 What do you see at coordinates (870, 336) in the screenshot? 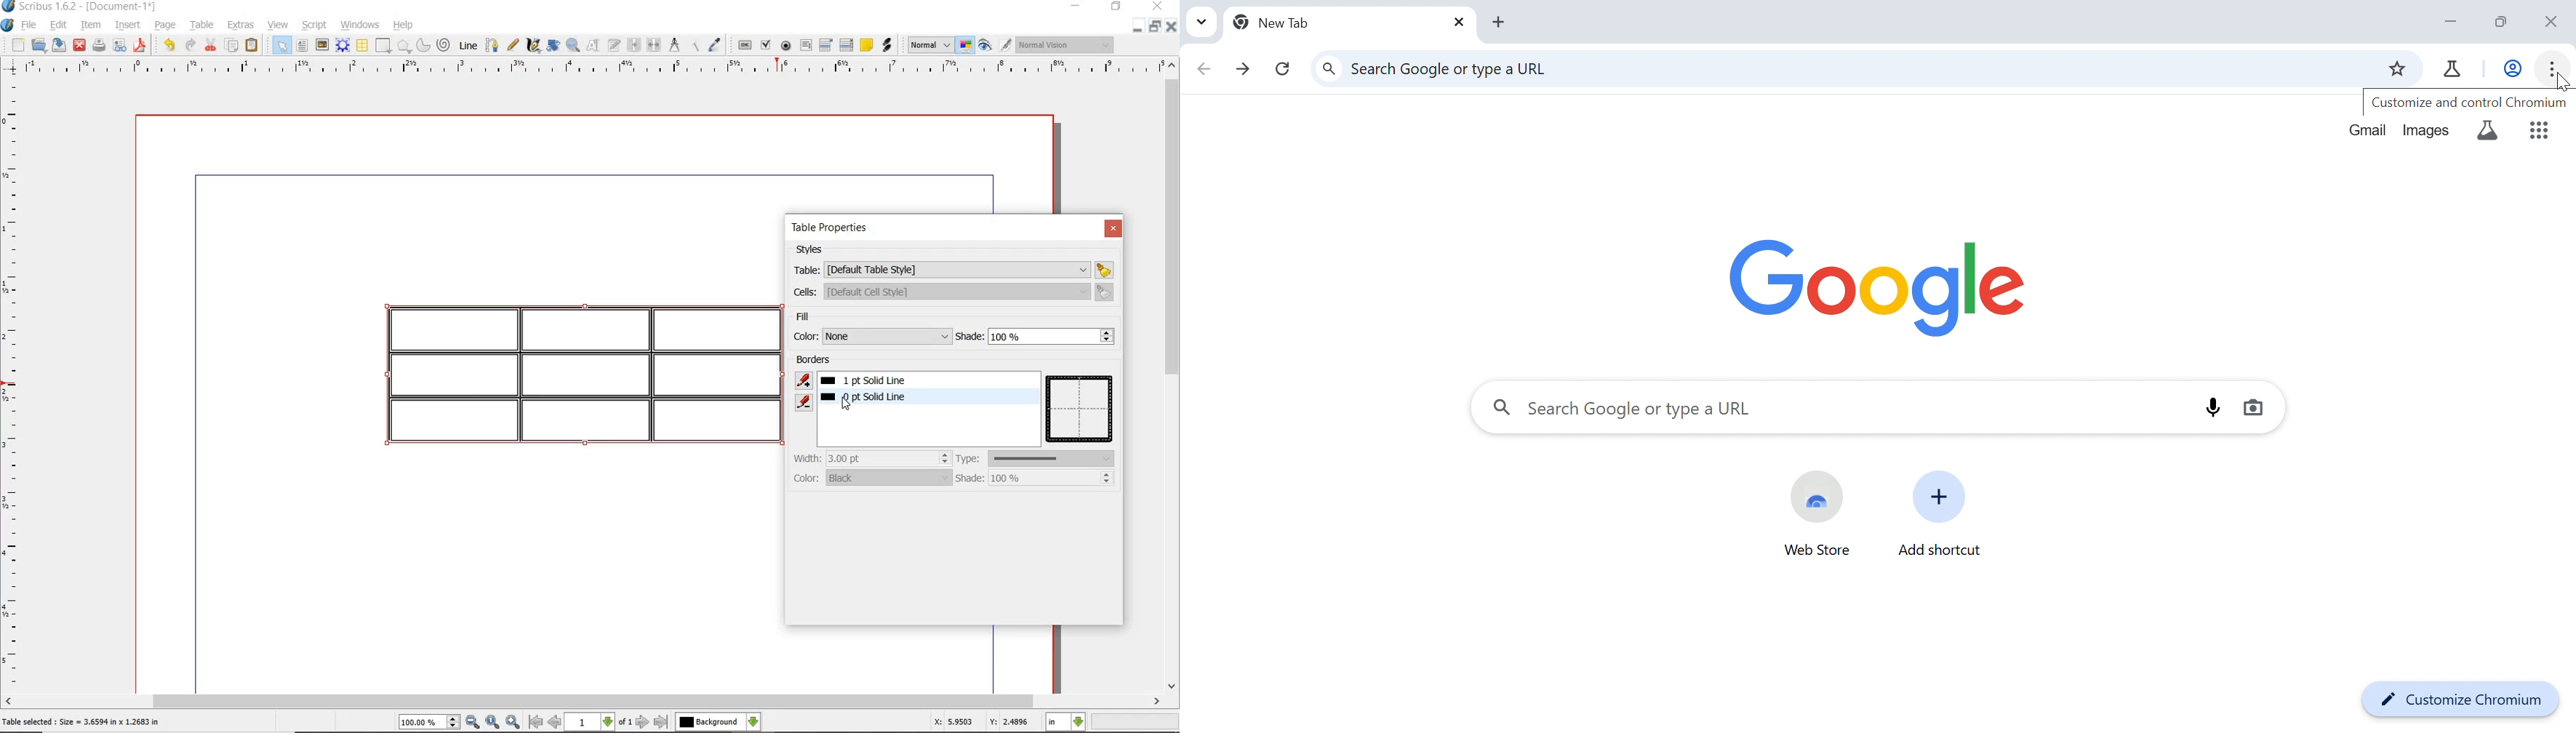
I see `color` at bounding box center [870, 336].